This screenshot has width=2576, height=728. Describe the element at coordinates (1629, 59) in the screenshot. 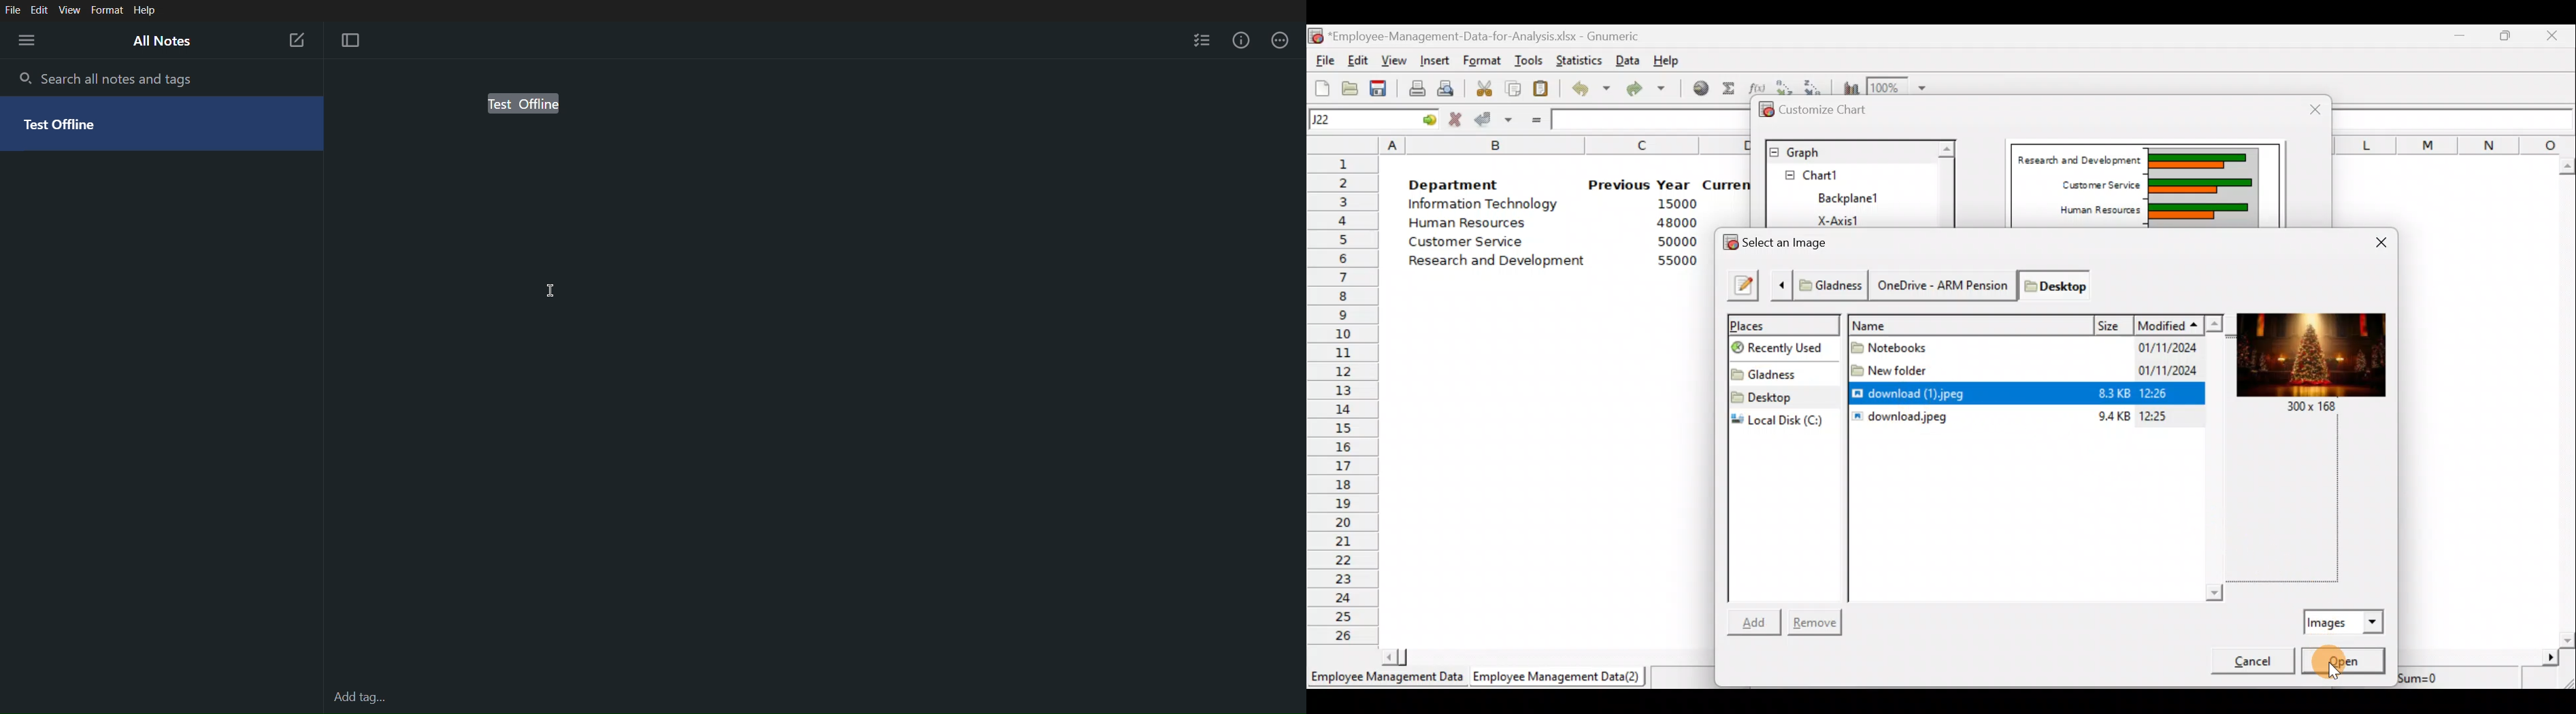

I see `Data` at that location.